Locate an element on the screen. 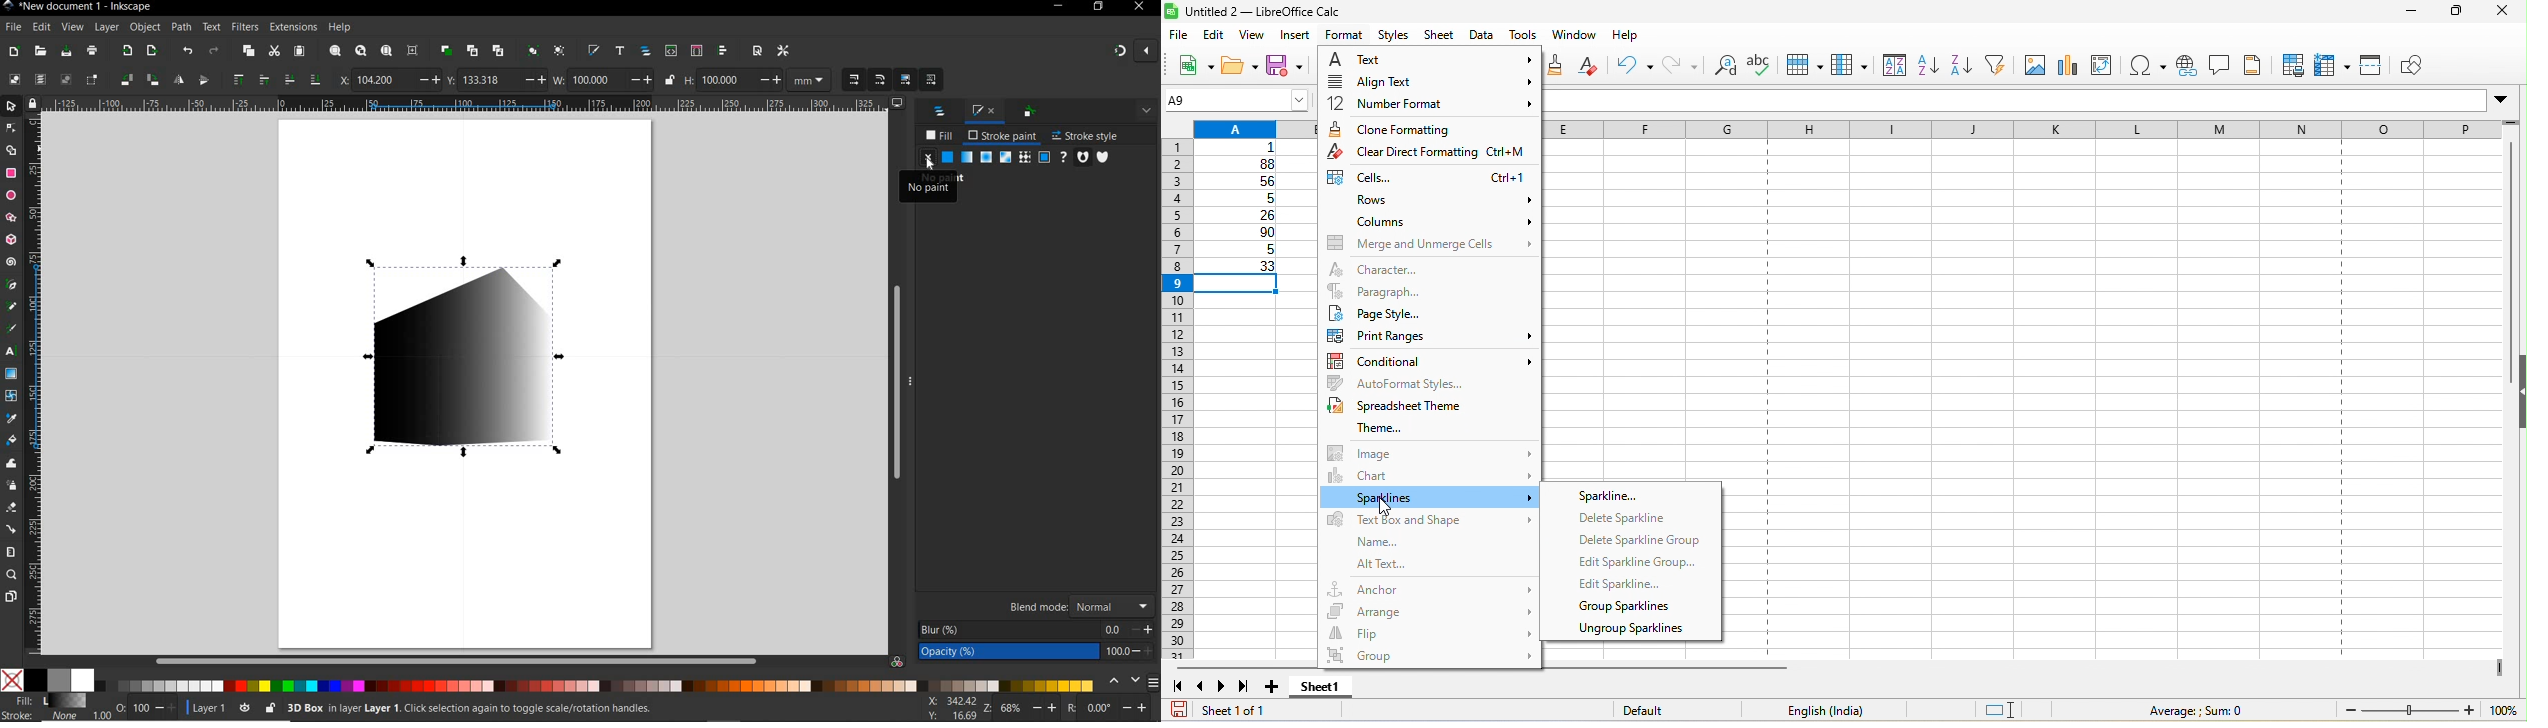 This screenshot has height=728, width=2548. sparkline is located at coordinates (1622, 494).